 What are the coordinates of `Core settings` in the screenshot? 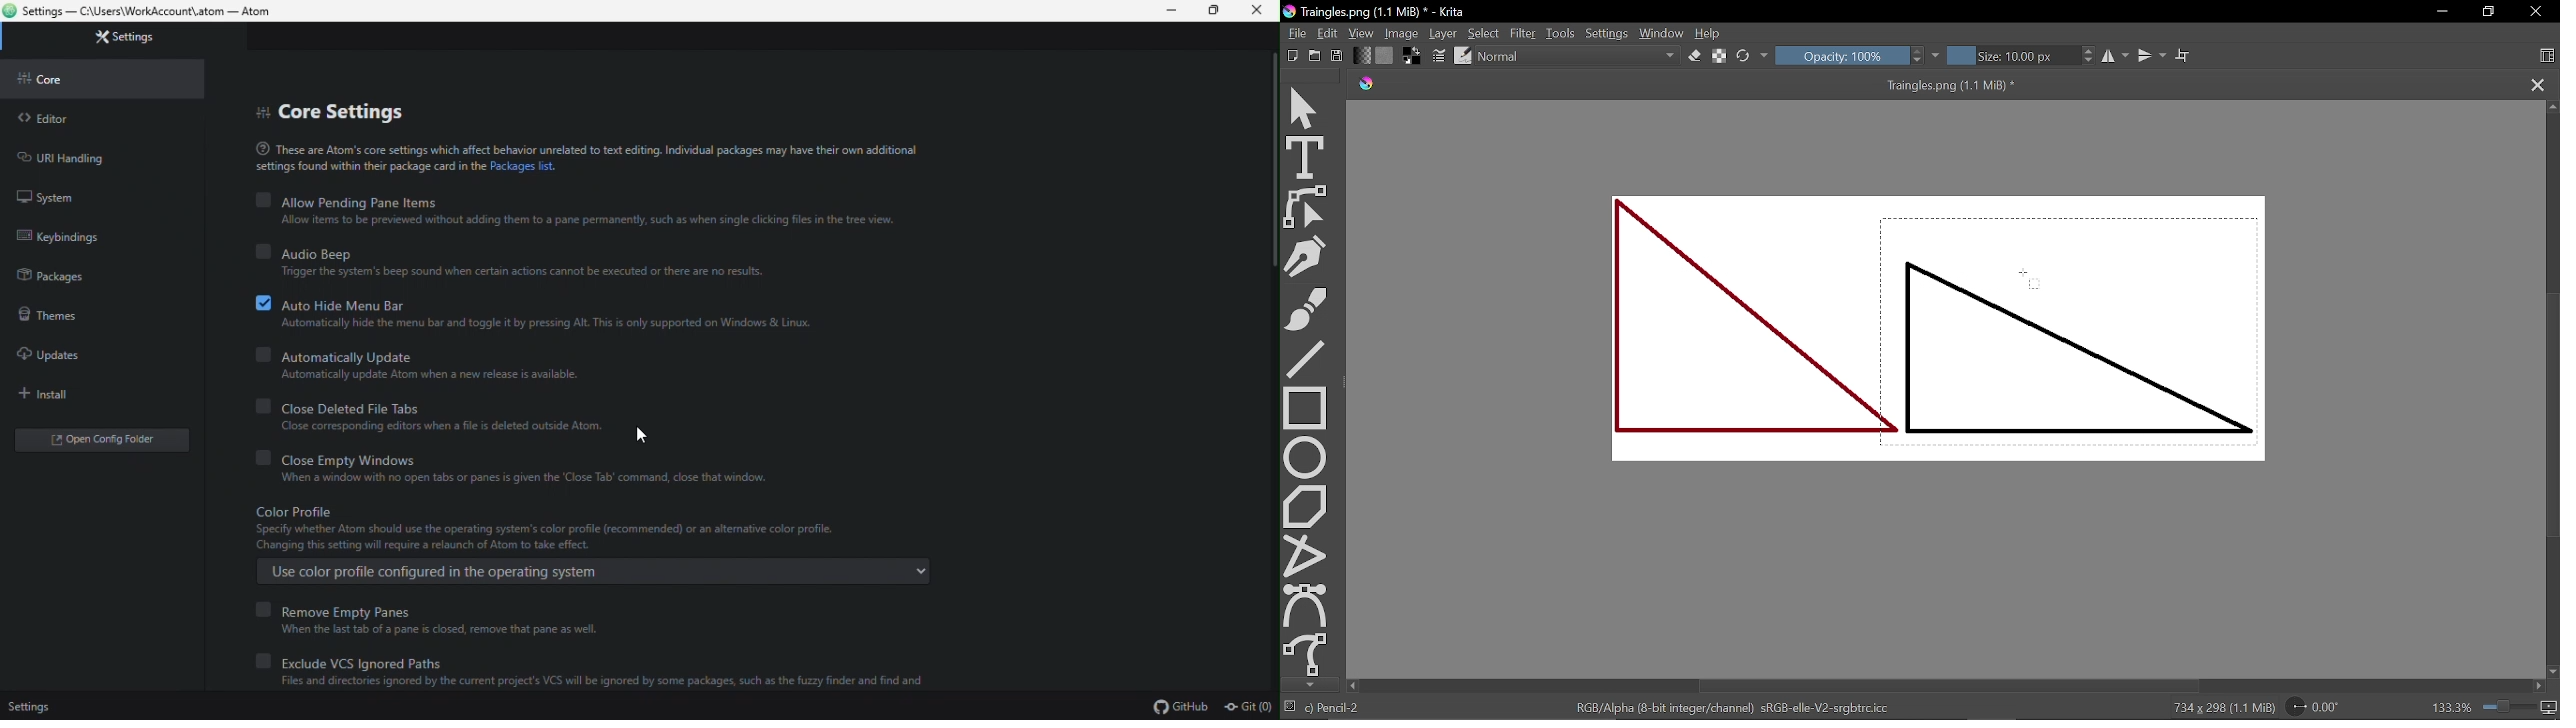 It's located at (332, 105).